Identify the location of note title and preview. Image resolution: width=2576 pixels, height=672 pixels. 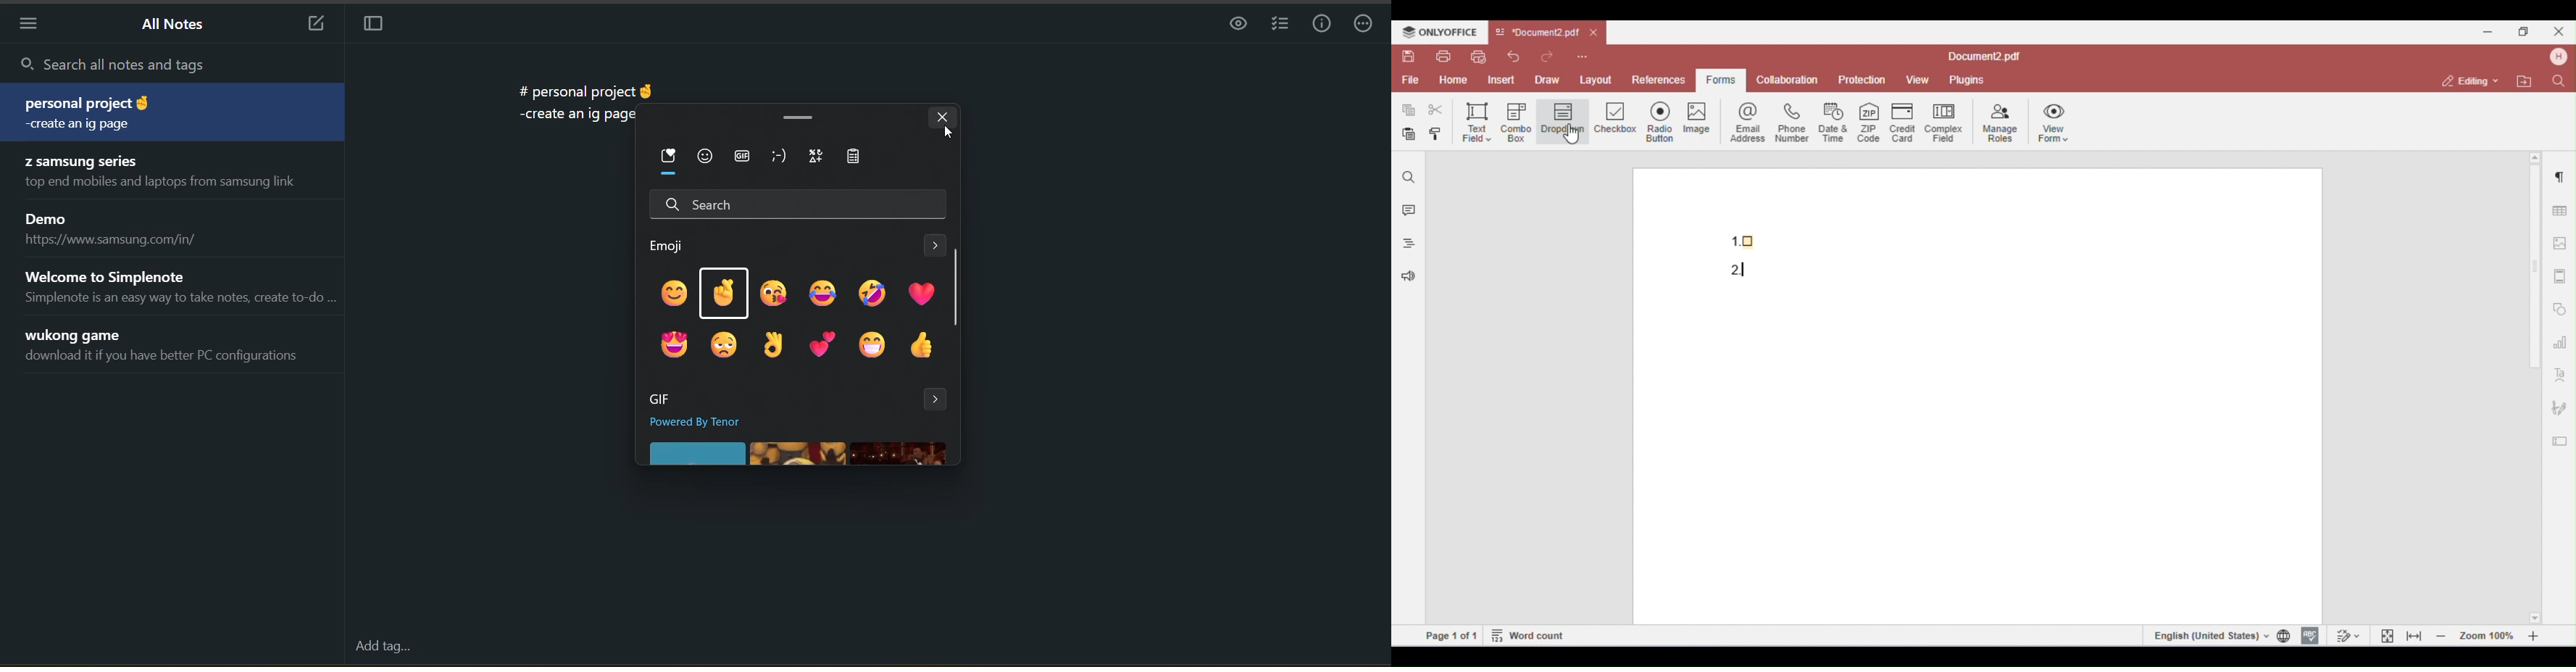
(168, 344).